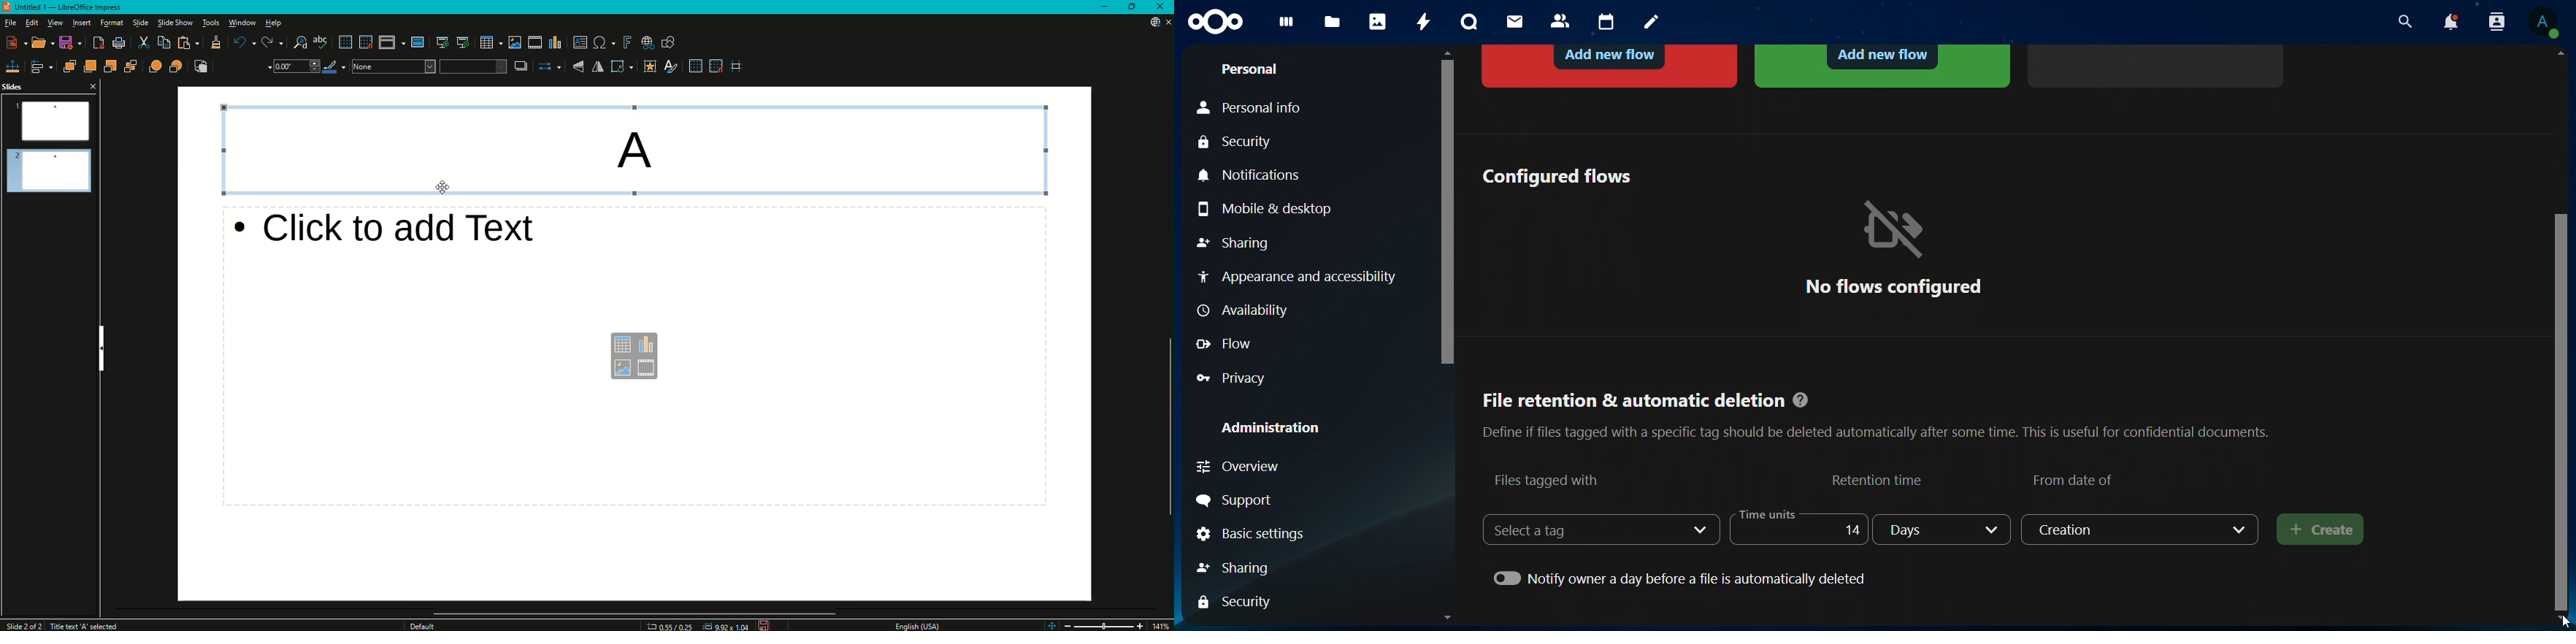 The height and width of the screenshot is (644, 2576). I want to click on notify owner a day before a file is automatically deleted, so click(1683, 577).